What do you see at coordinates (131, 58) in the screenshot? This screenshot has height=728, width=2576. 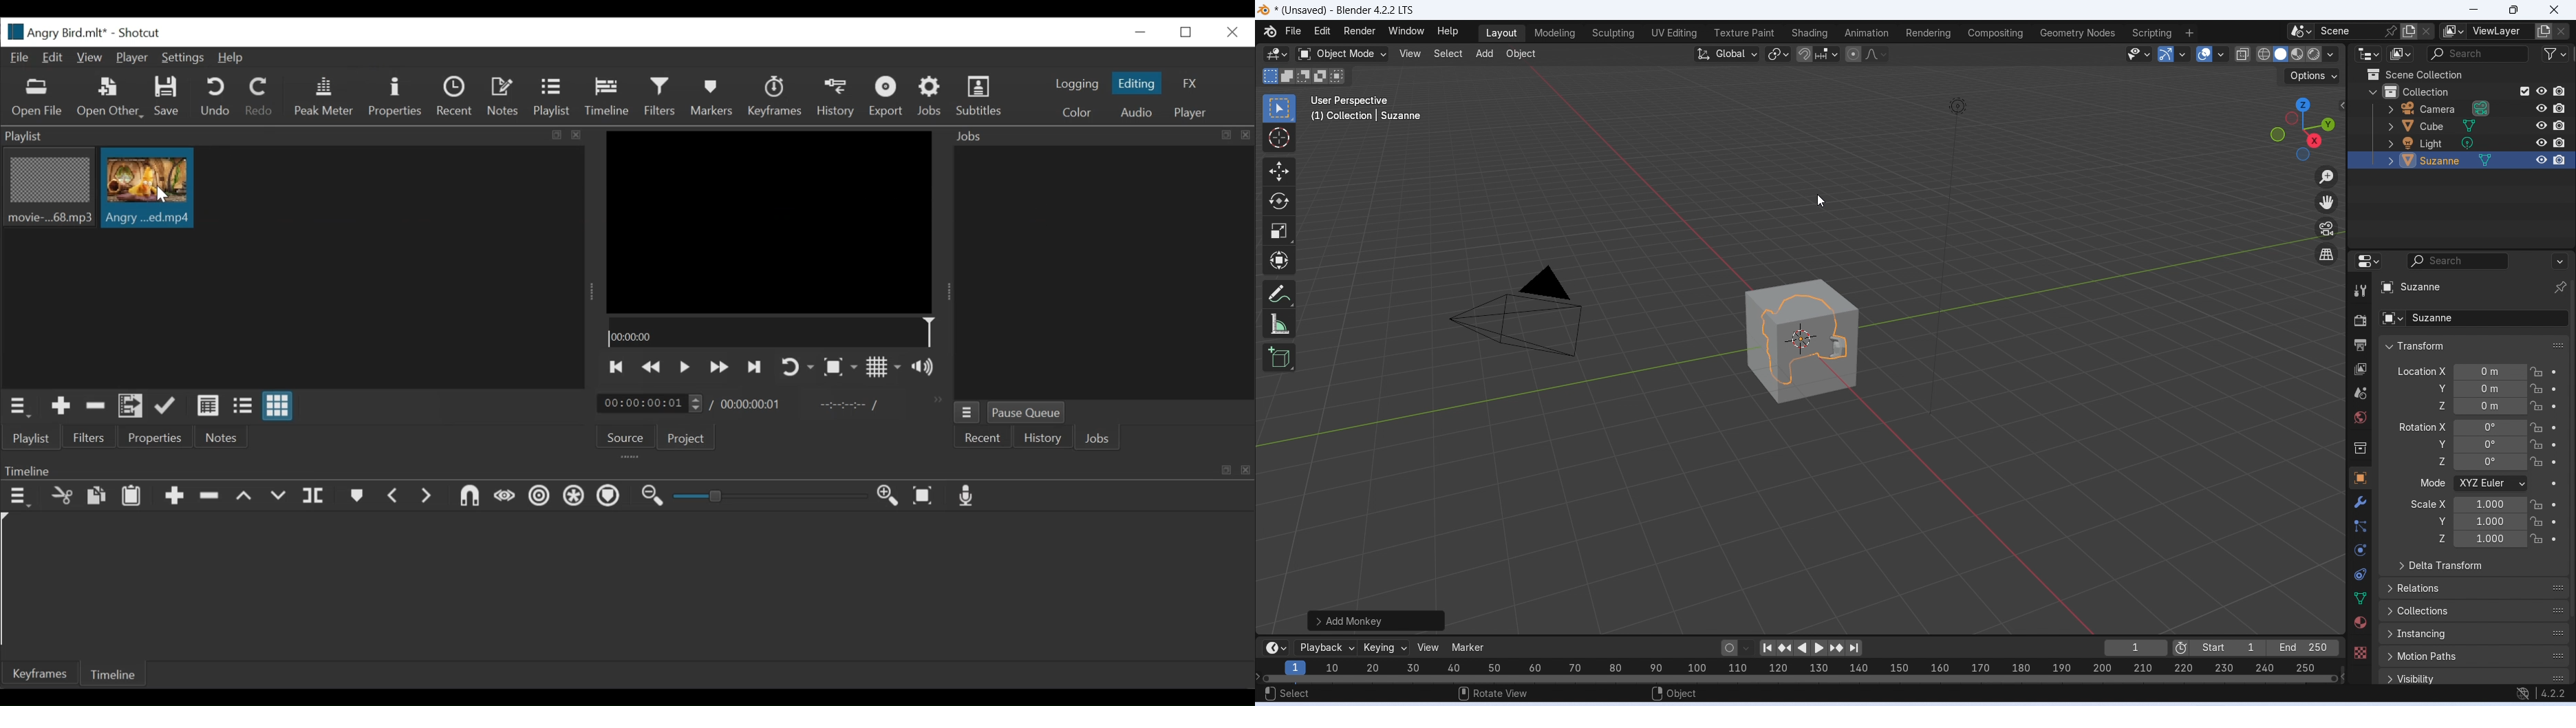 I see `Player` at bounding box center [131, 58].